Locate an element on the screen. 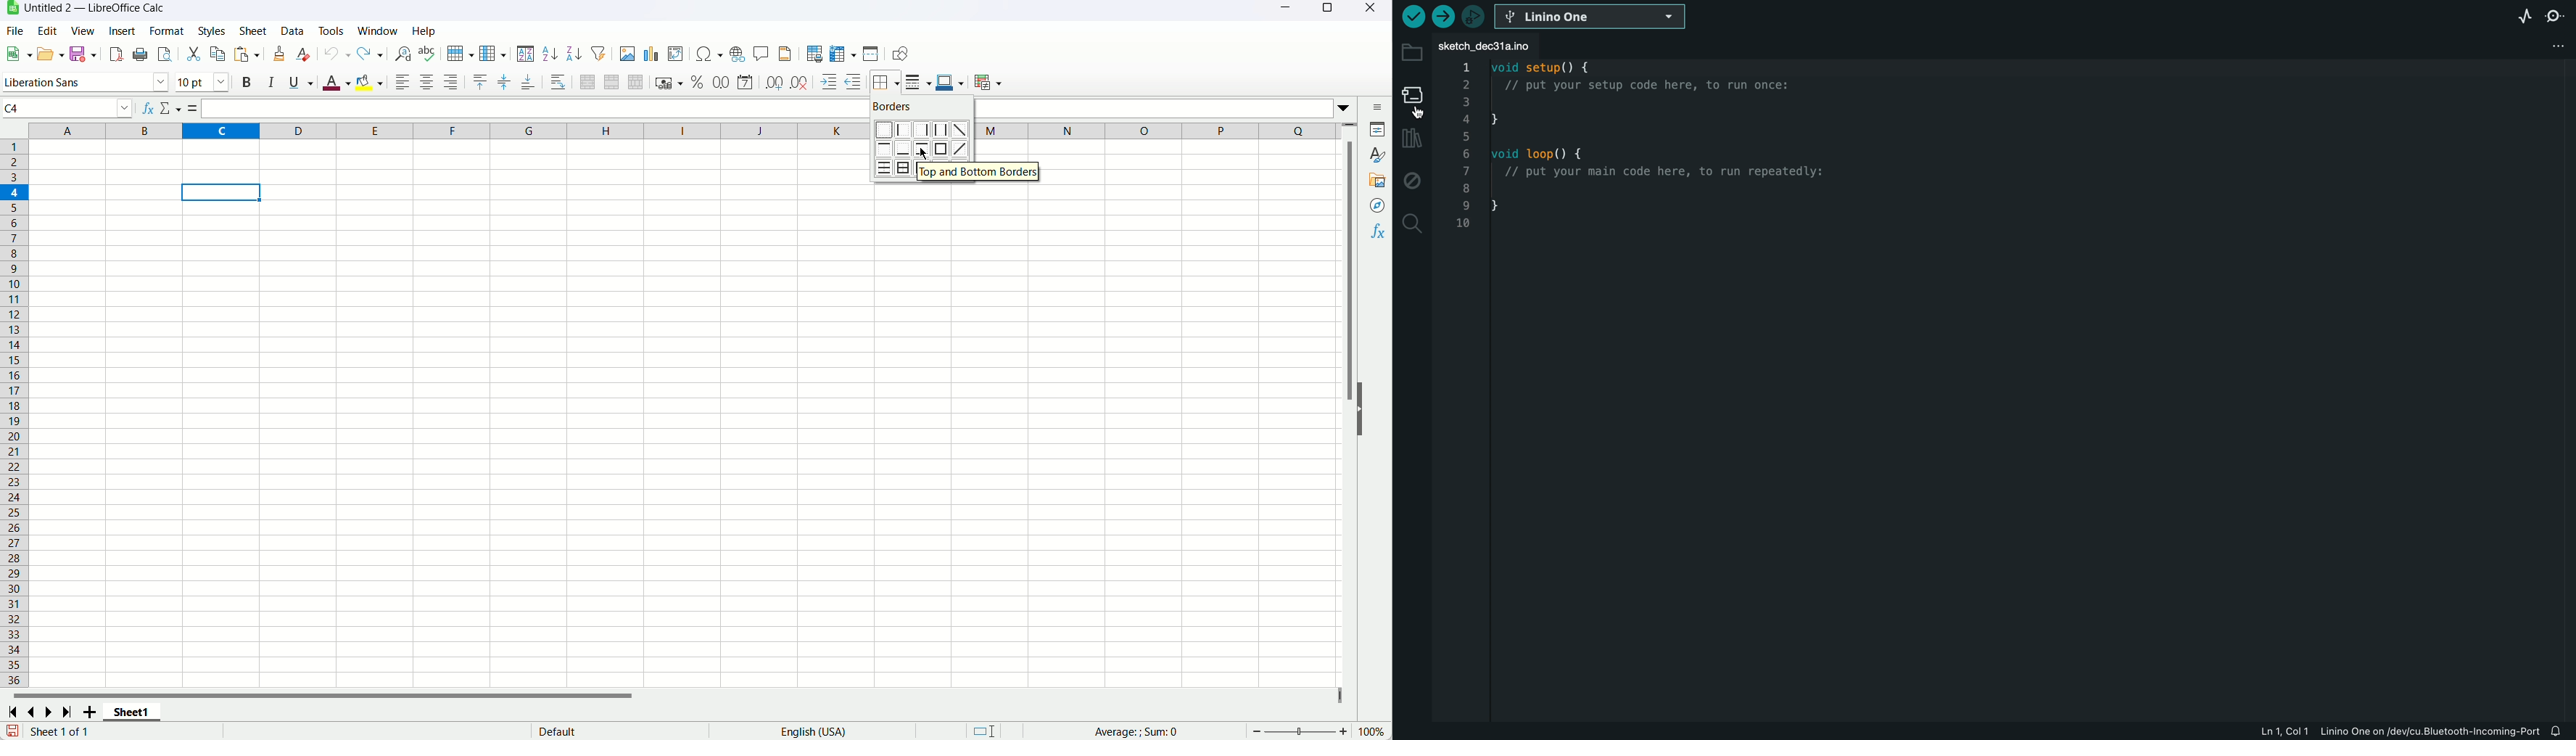  4 is located at coordinates (1466, 118).